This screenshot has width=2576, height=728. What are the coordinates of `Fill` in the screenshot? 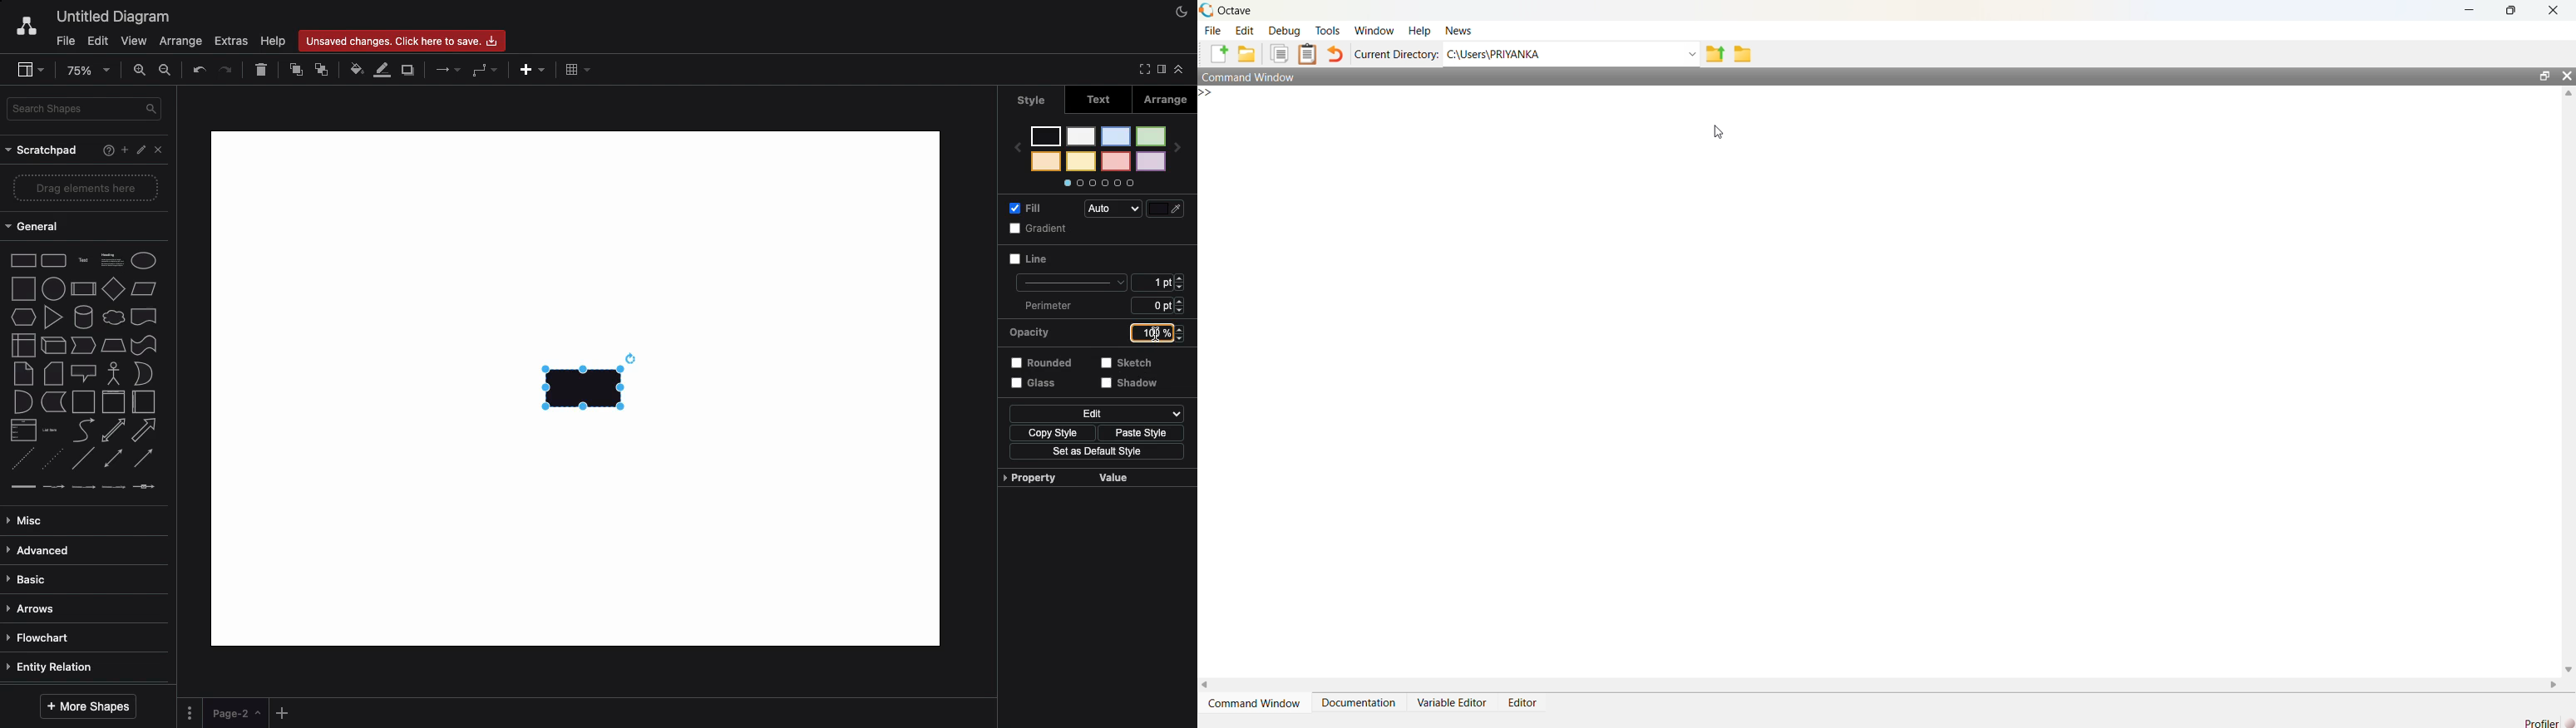 It's located at (1027, 208).